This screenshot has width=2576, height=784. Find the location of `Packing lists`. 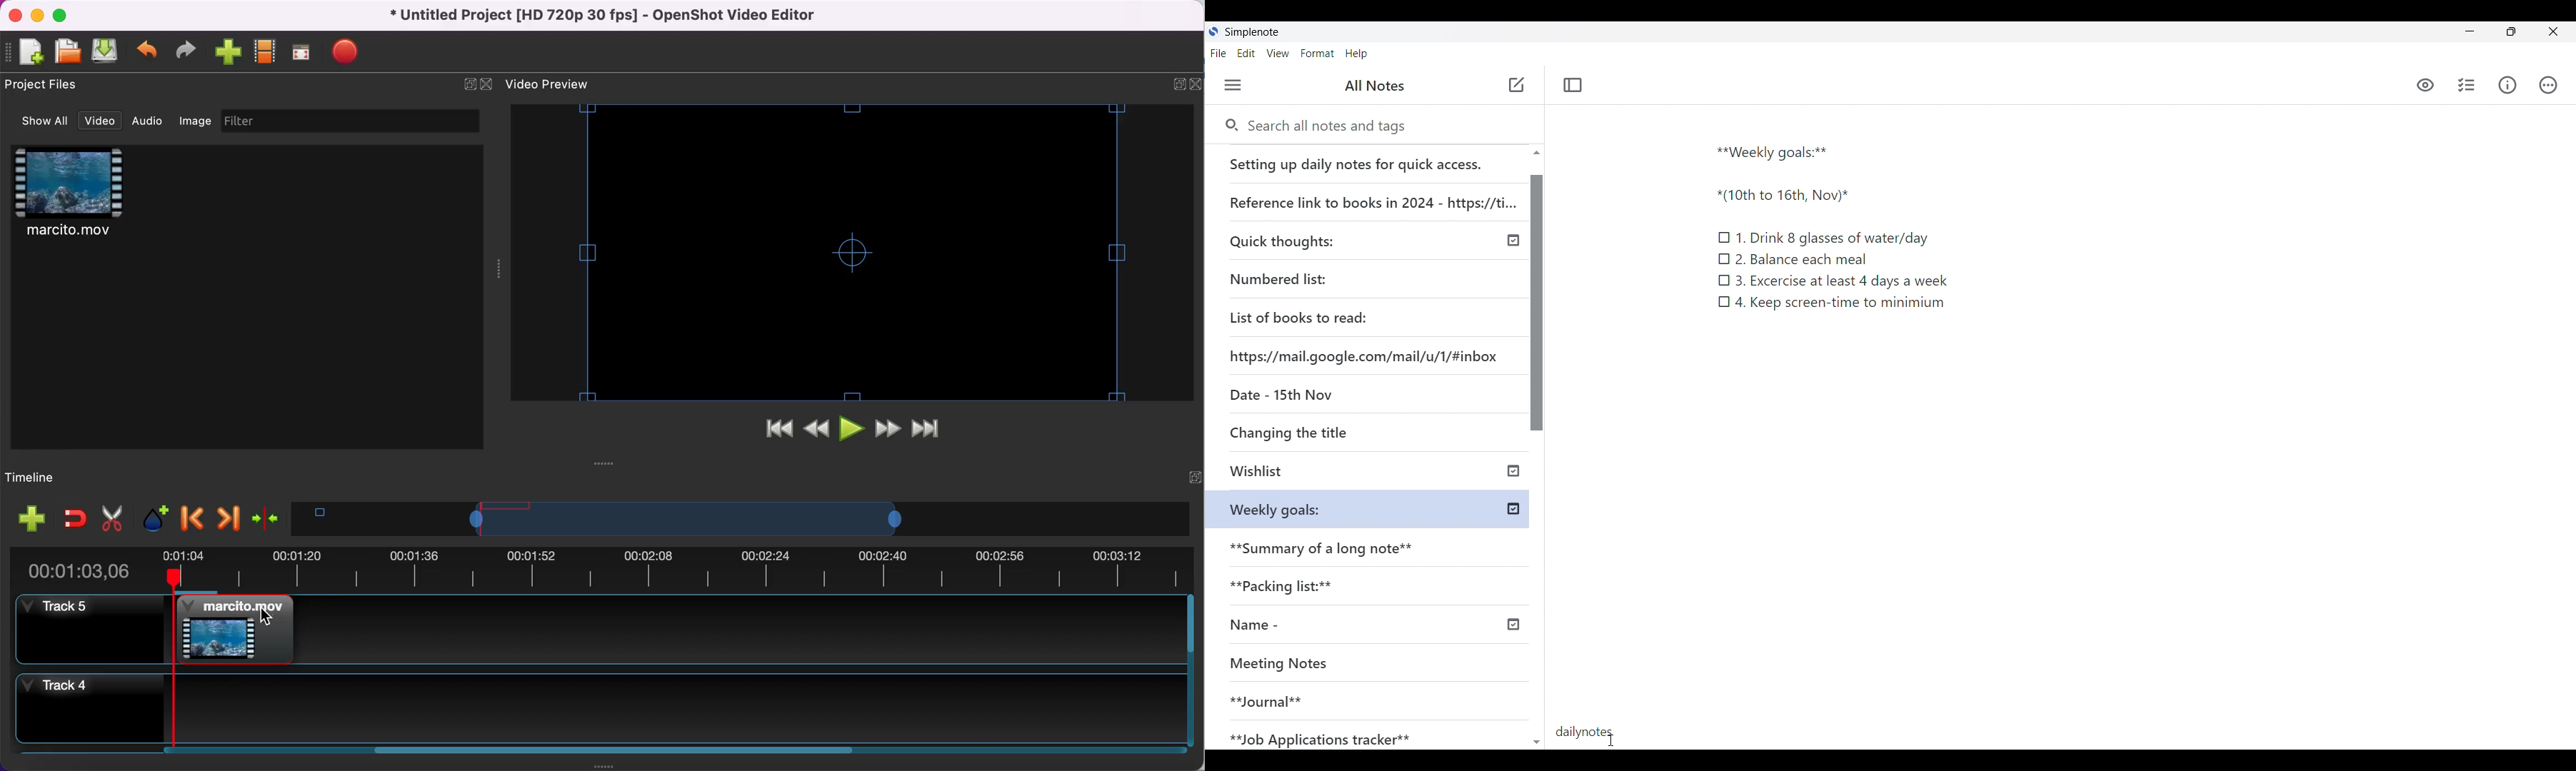

Packing lists is located at coordinates (1373, 583).